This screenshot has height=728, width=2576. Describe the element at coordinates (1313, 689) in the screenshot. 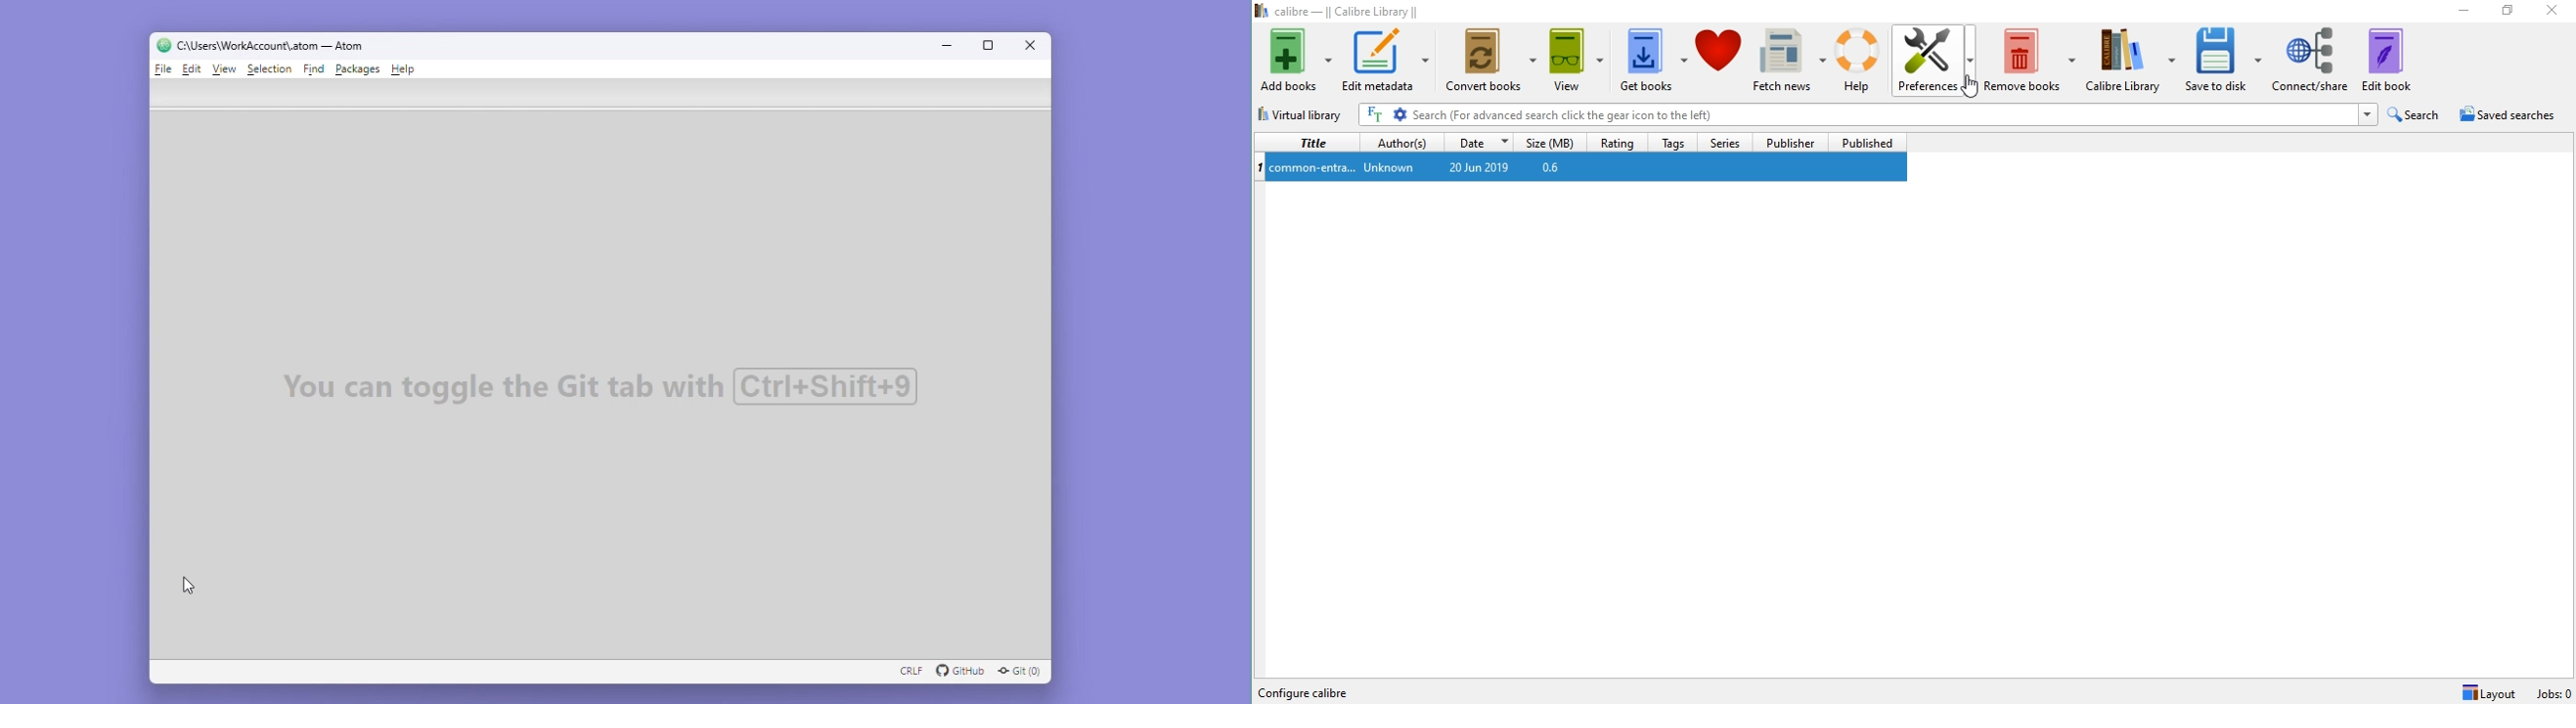

I see `Configure calibre` at that location.